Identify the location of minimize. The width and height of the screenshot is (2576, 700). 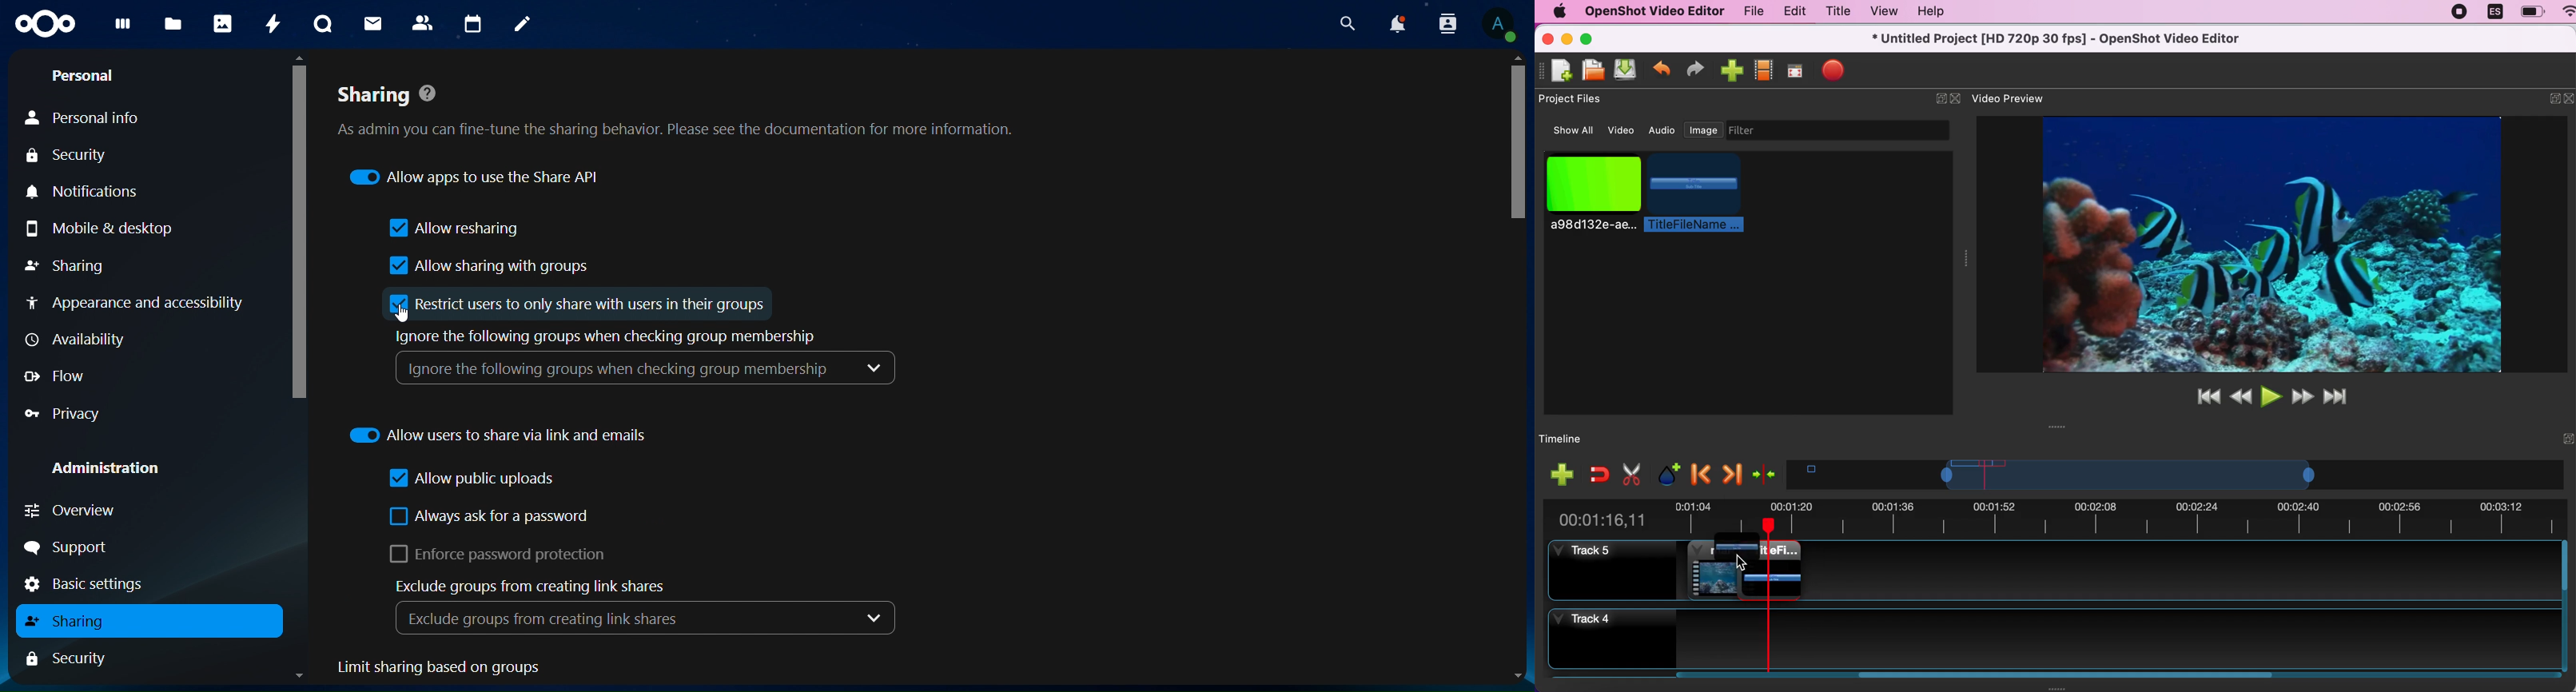
(2548, 100).